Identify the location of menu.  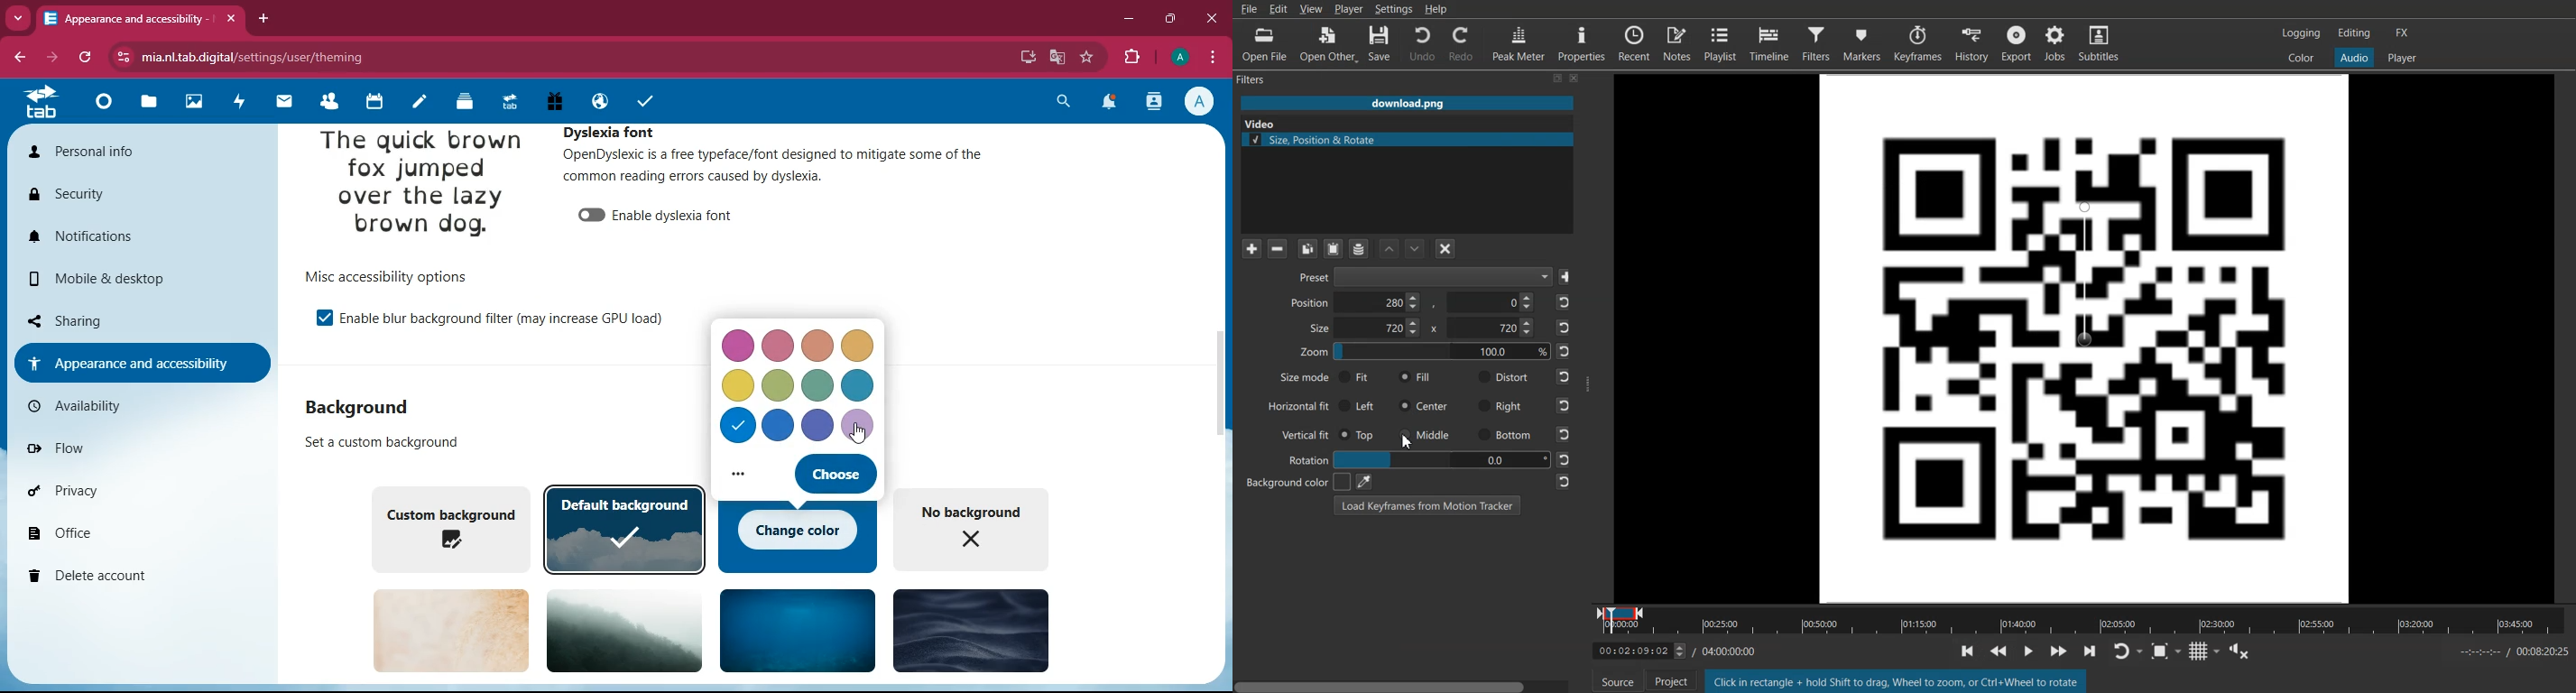
(1212, 55).